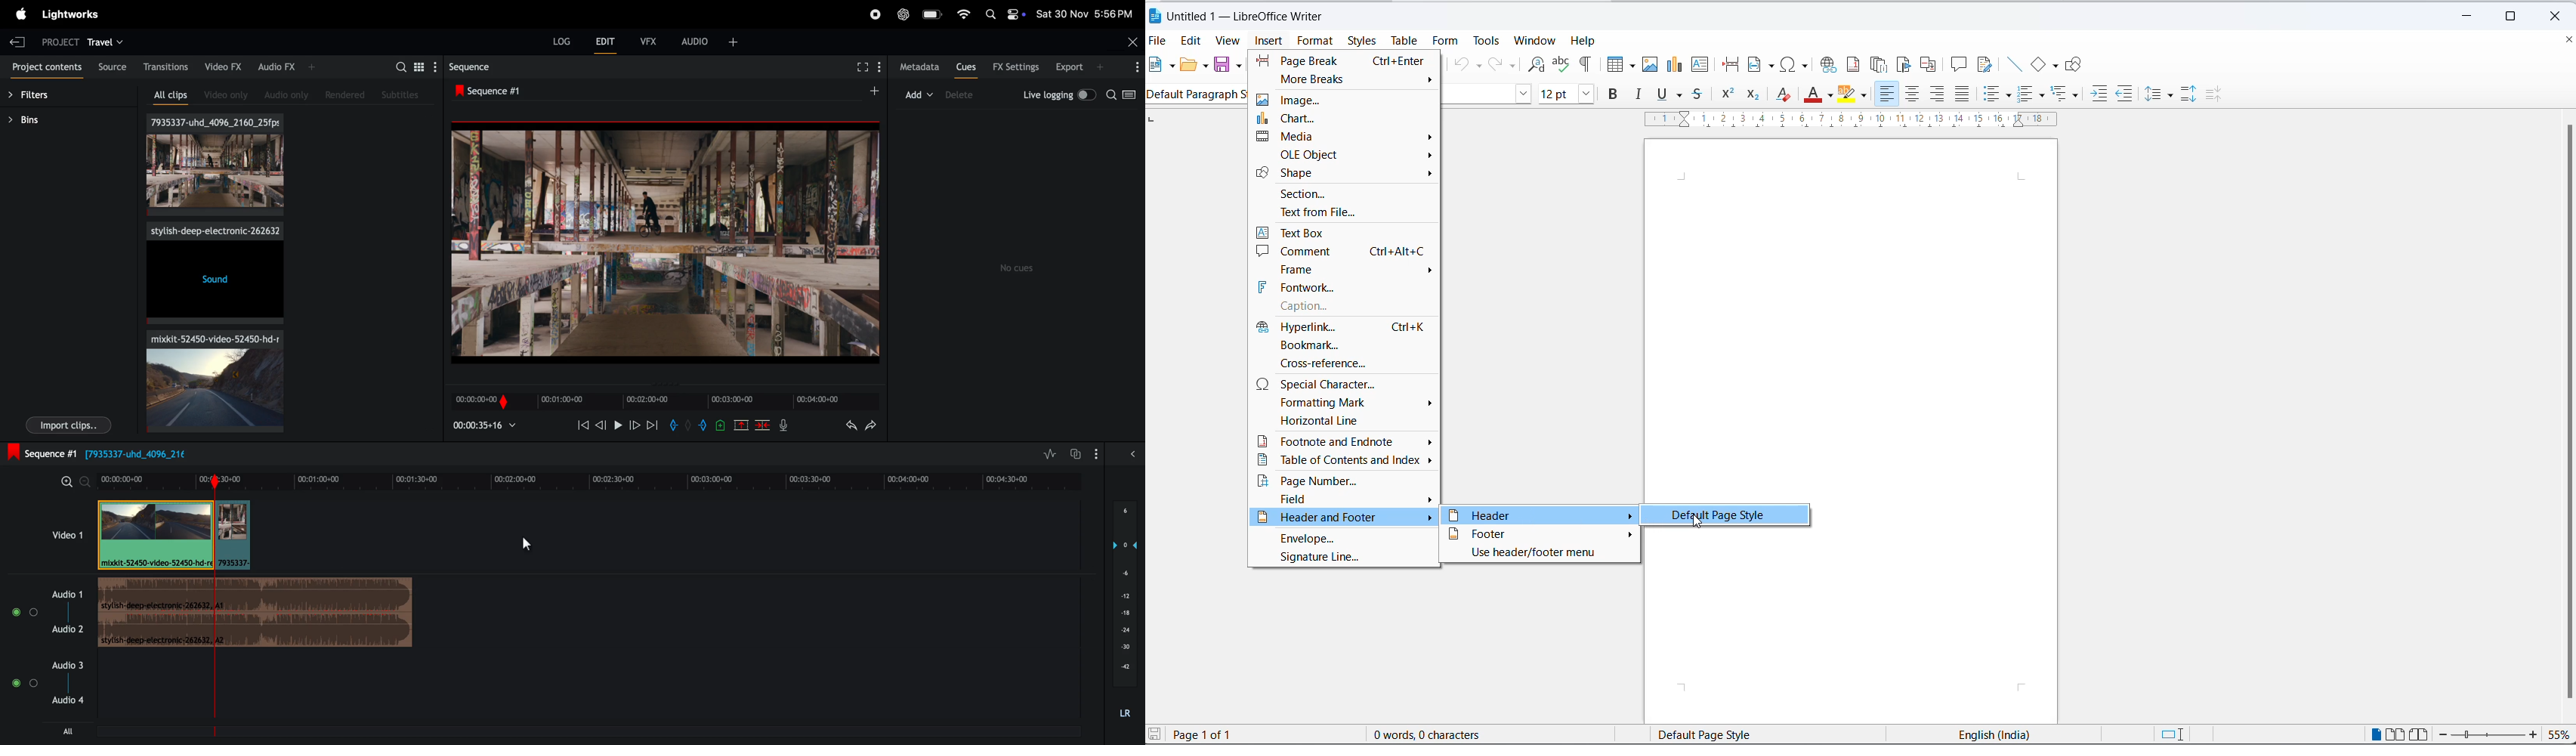 The height and width of the screenshot is (756, 2576). I want to click on undo, so click(845, 426).